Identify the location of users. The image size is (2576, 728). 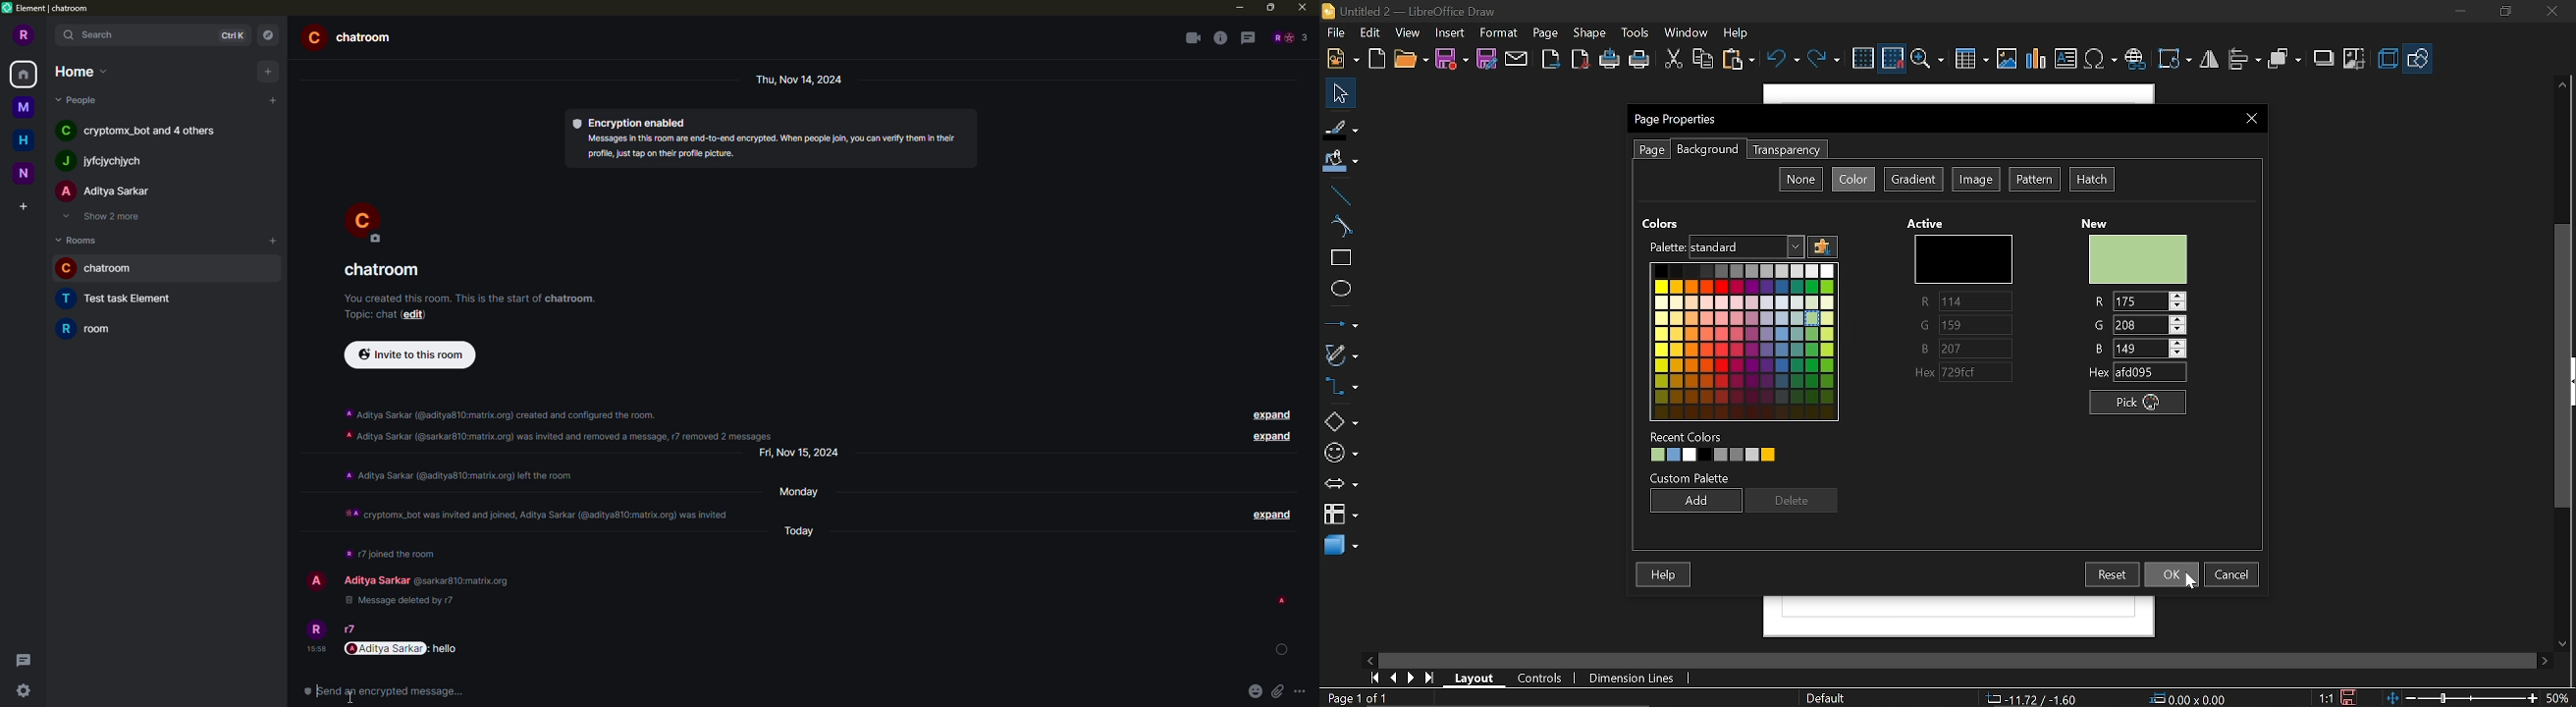
(430, 579).